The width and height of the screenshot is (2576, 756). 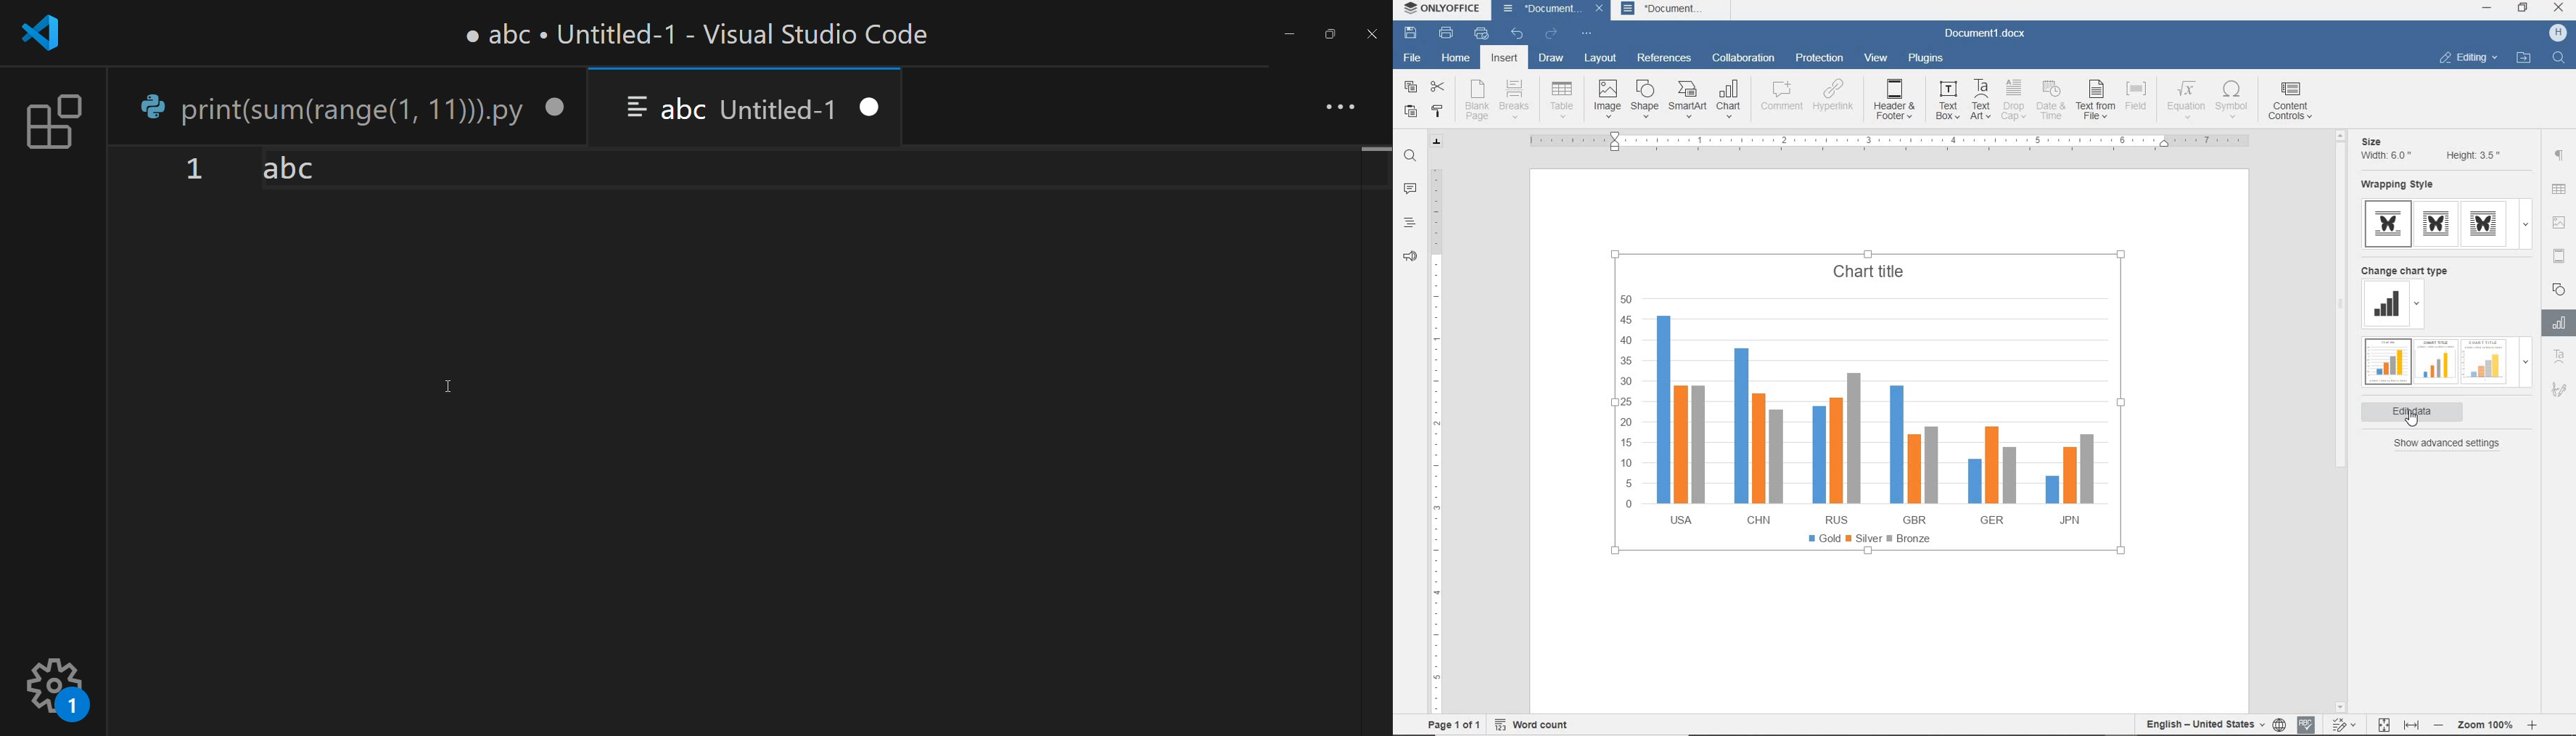 What do you see at coordinates (1439, 111) in the screenshot?
I see `copy style` at bounding box center [1439, 111].